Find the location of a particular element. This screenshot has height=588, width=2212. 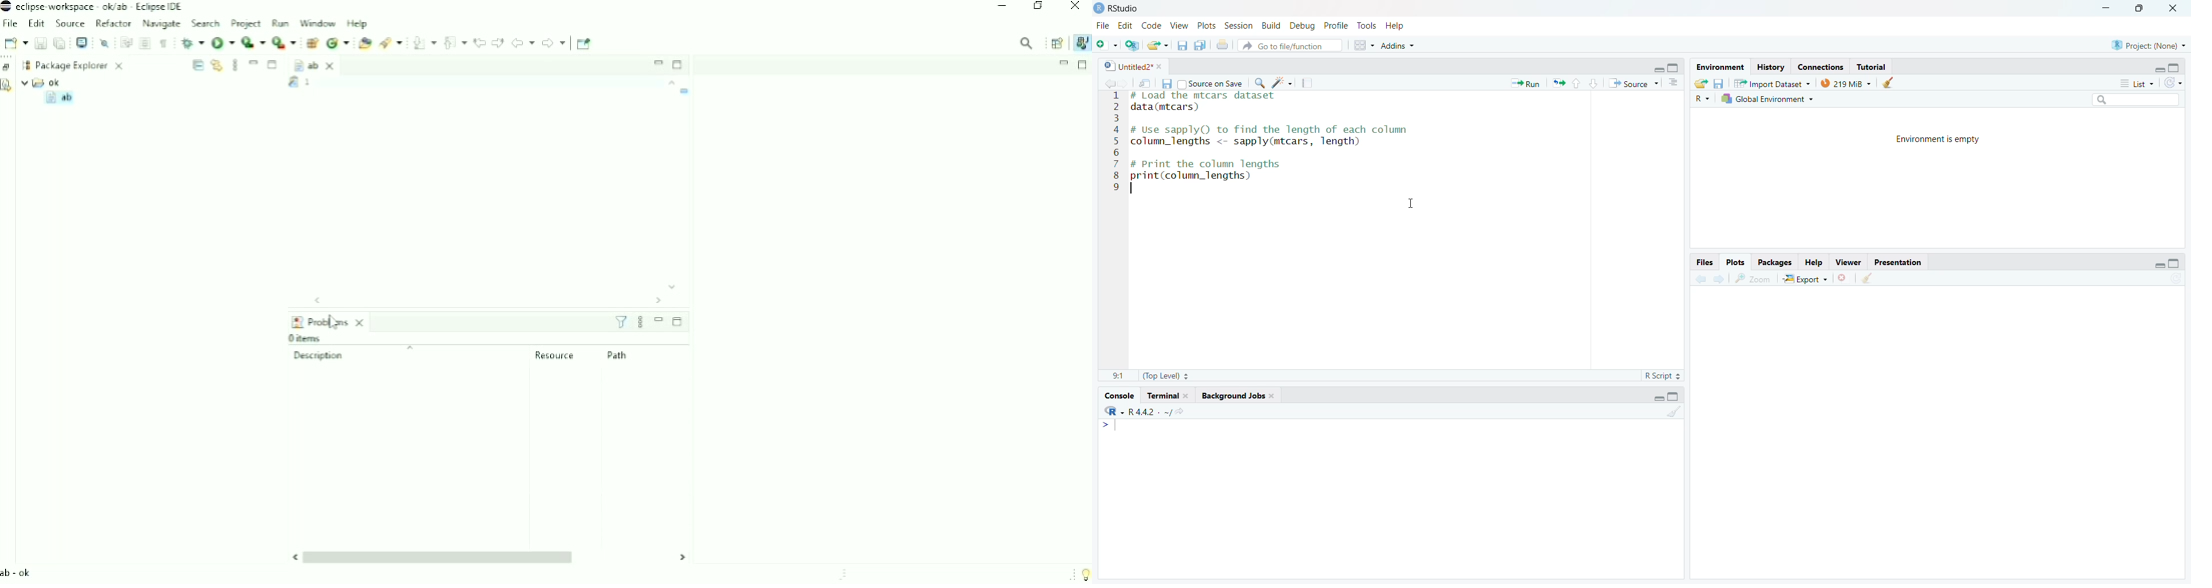

Save is located at coordinates (40, 43).